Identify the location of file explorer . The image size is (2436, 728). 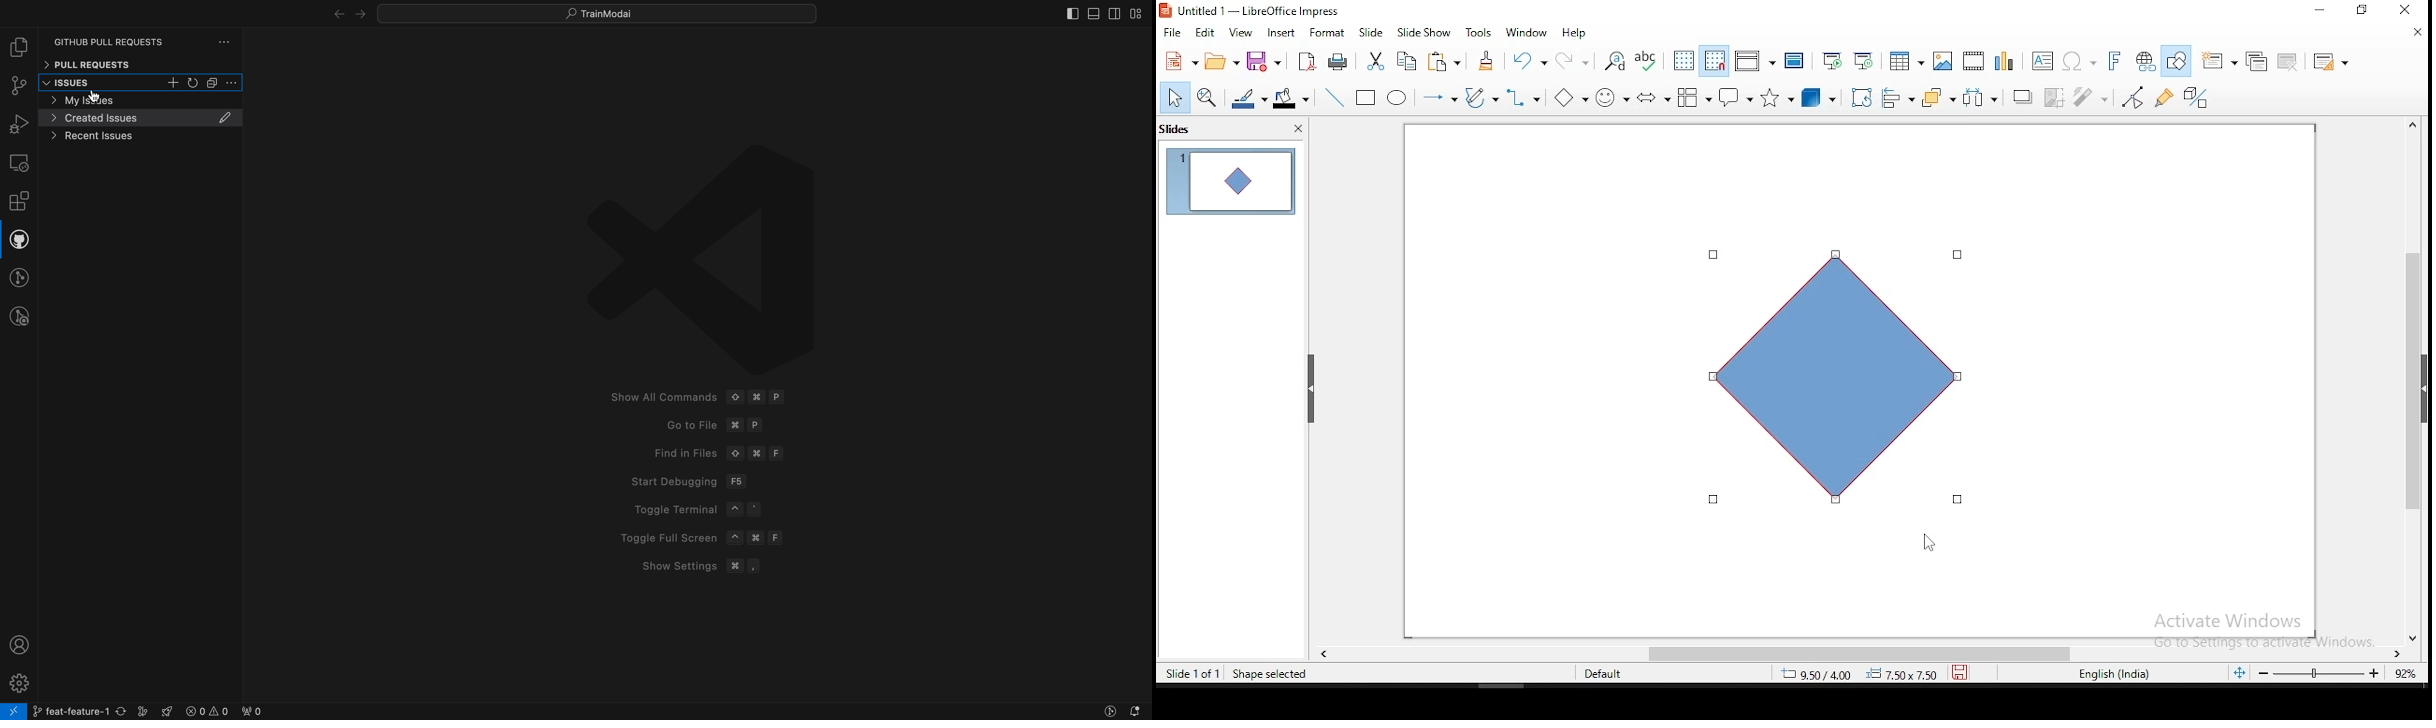
(18, 48).